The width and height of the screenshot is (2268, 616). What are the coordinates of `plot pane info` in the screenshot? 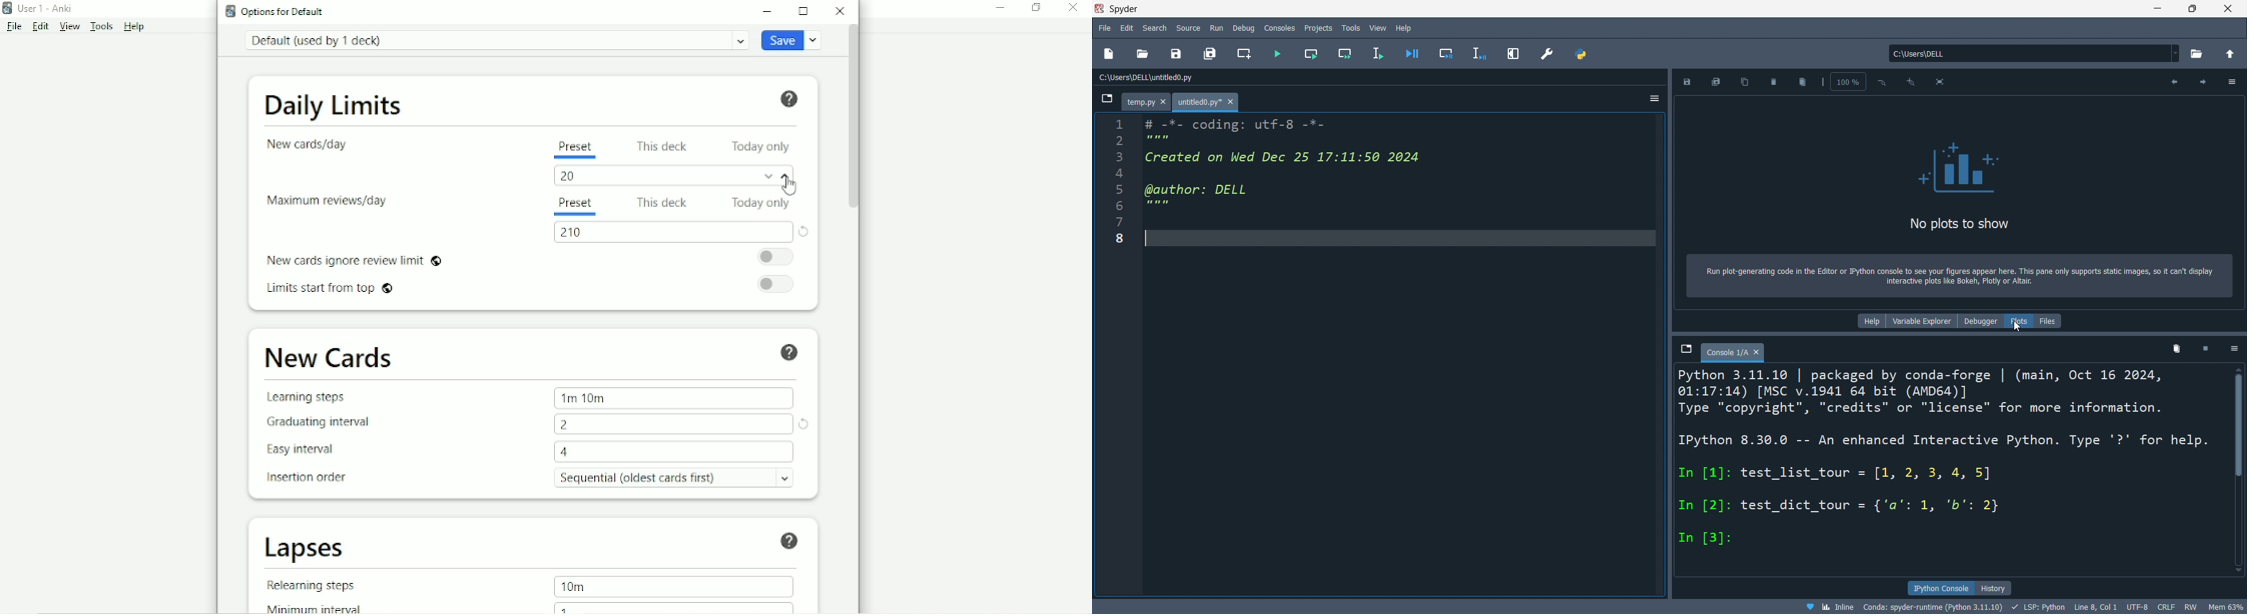 It's located at (1962, 276).